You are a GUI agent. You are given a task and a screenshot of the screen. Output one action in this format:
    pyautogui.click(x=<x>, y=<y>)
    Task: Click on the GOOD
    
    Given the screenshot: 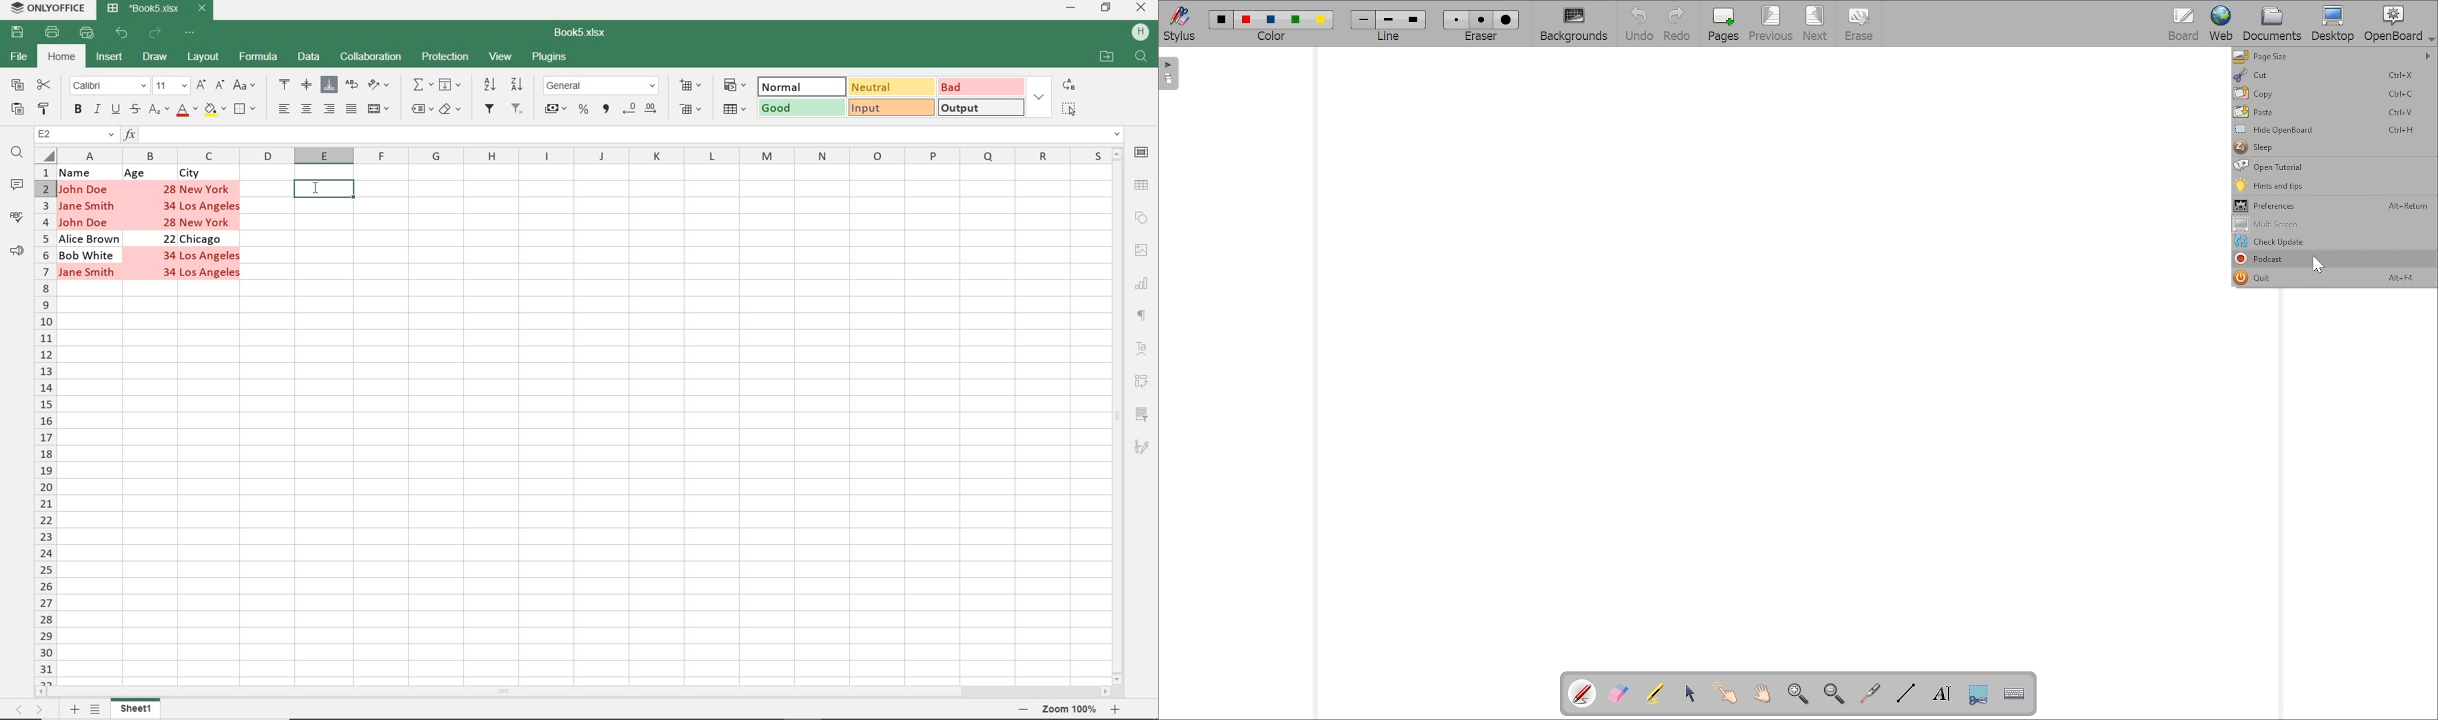 What is the action you would take?
    pyautogui.click(x=802, y=108)
    